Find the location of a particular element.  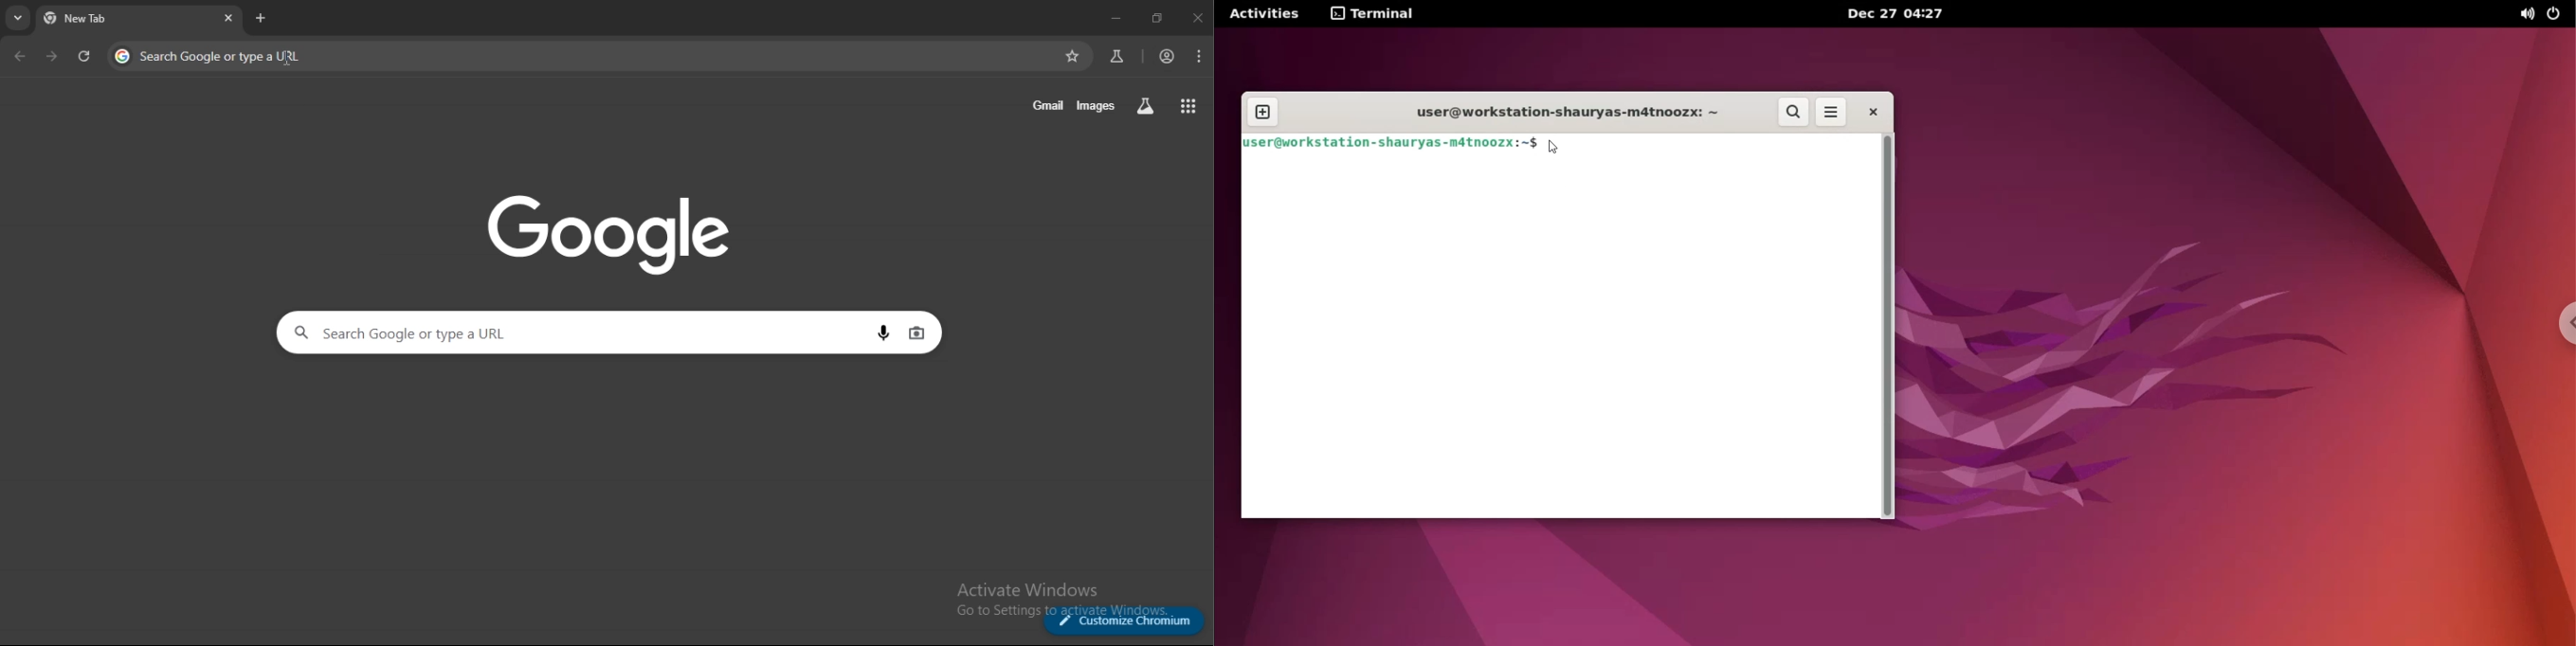

search google or type a URL is located at coordinates (580, 332).